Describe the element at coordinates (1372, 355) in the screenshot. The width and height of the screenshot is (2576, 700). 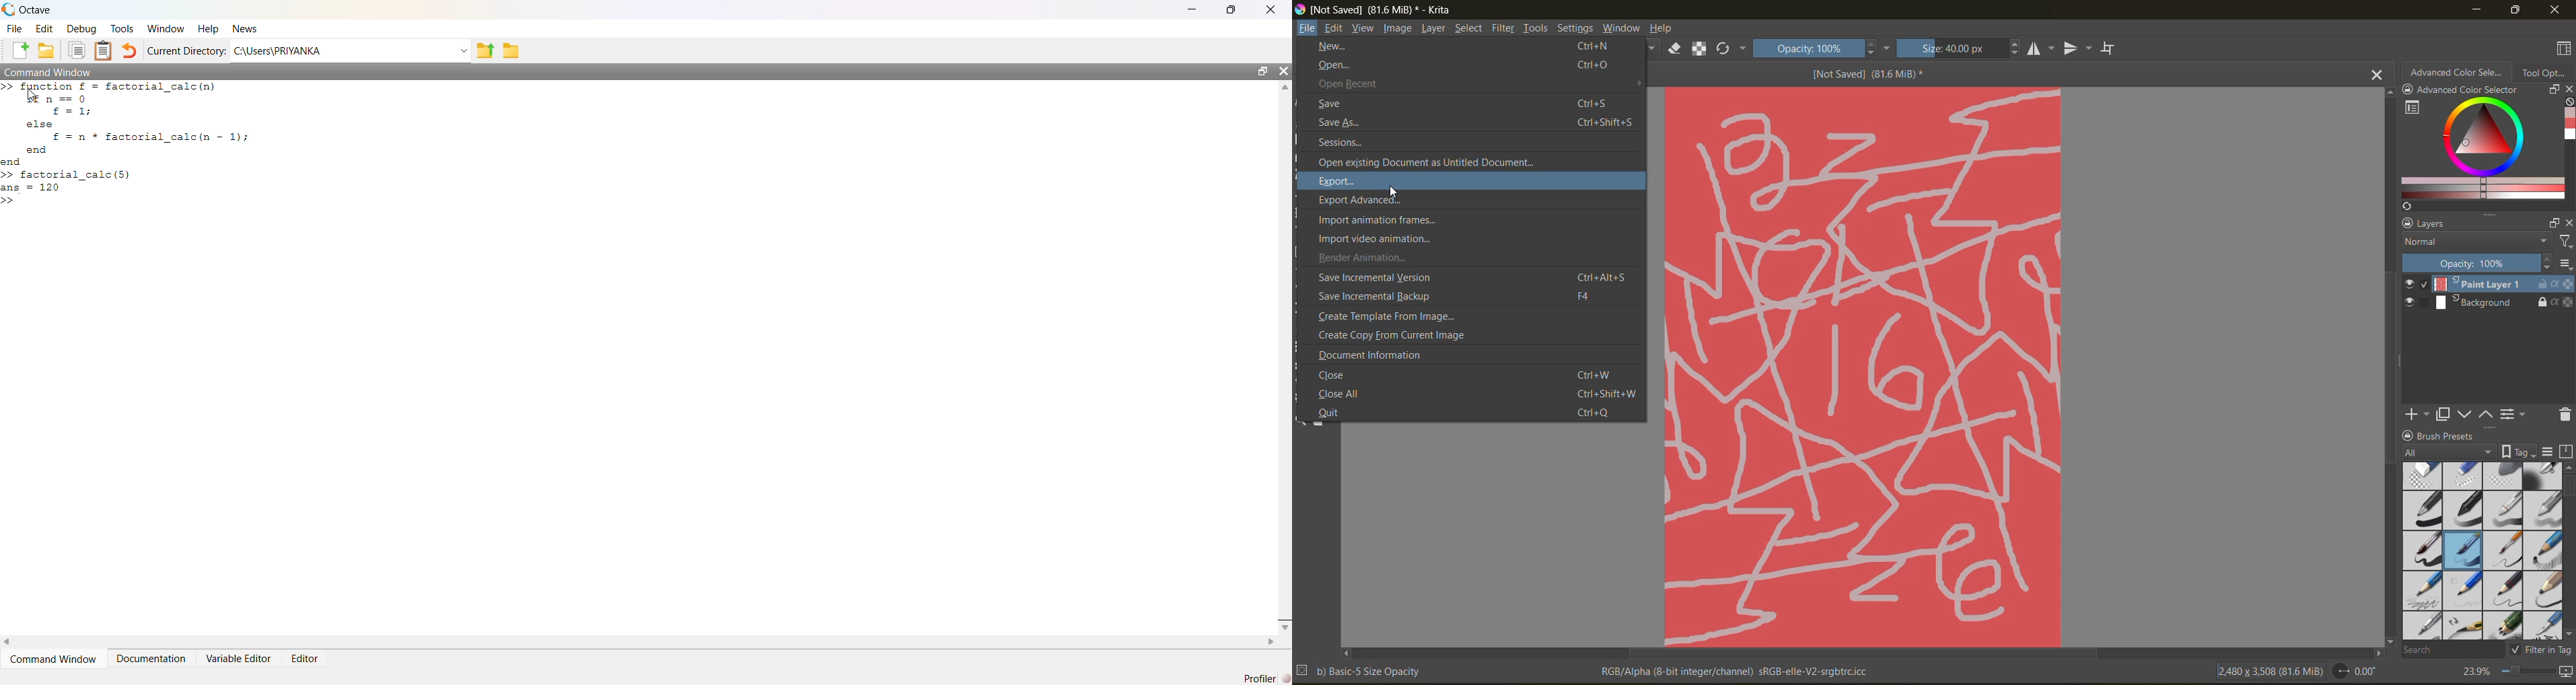
I see `document information` at that location.